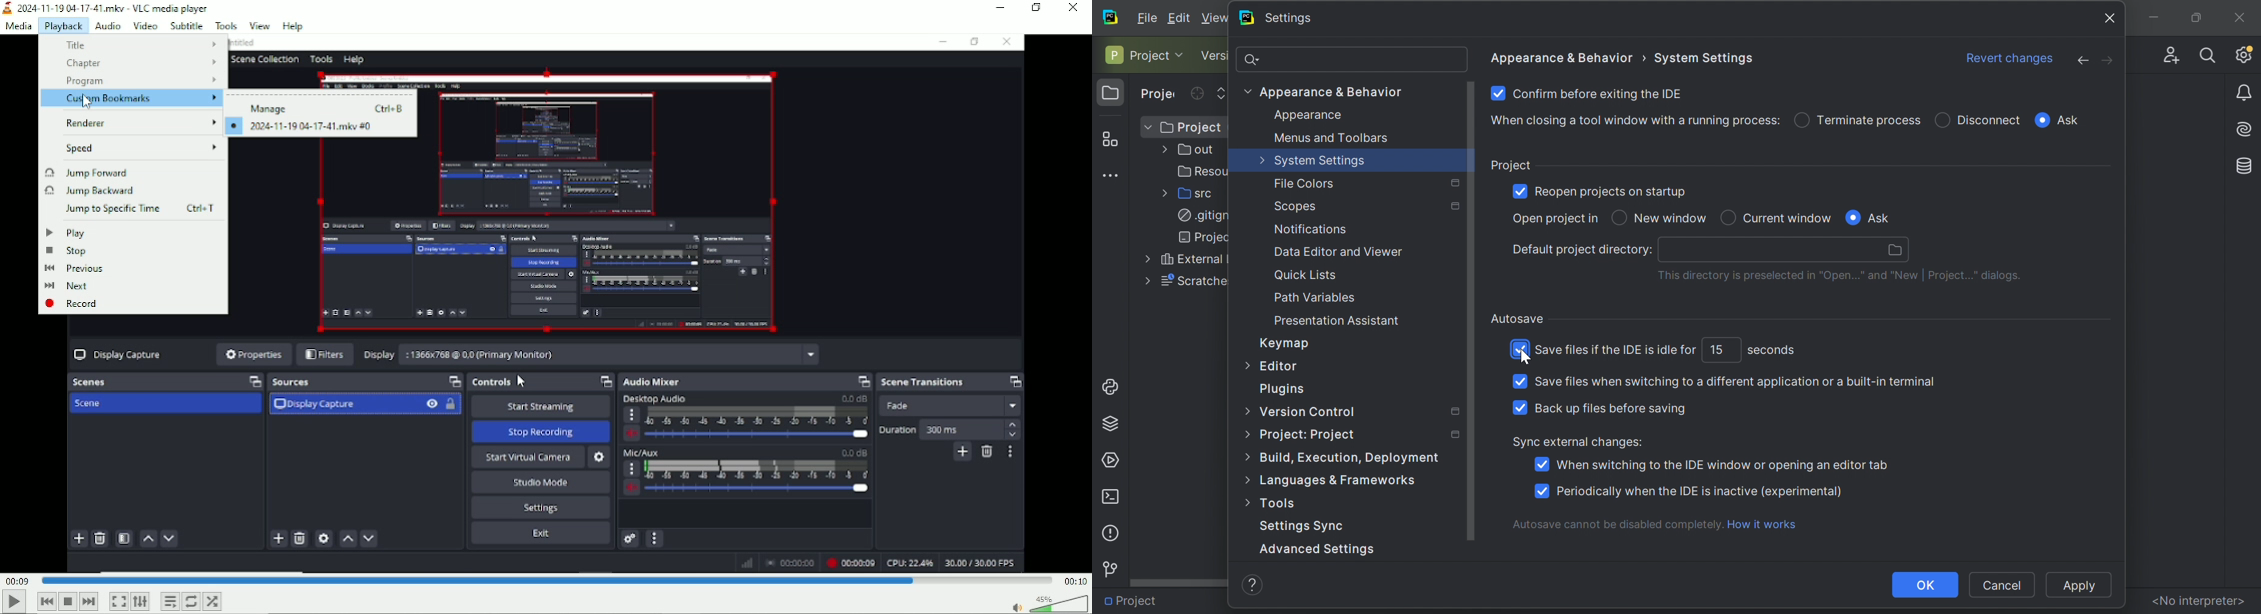 This screenshot has height=616, width=2268. I want to click on Checkbox, so click(1942, 118).